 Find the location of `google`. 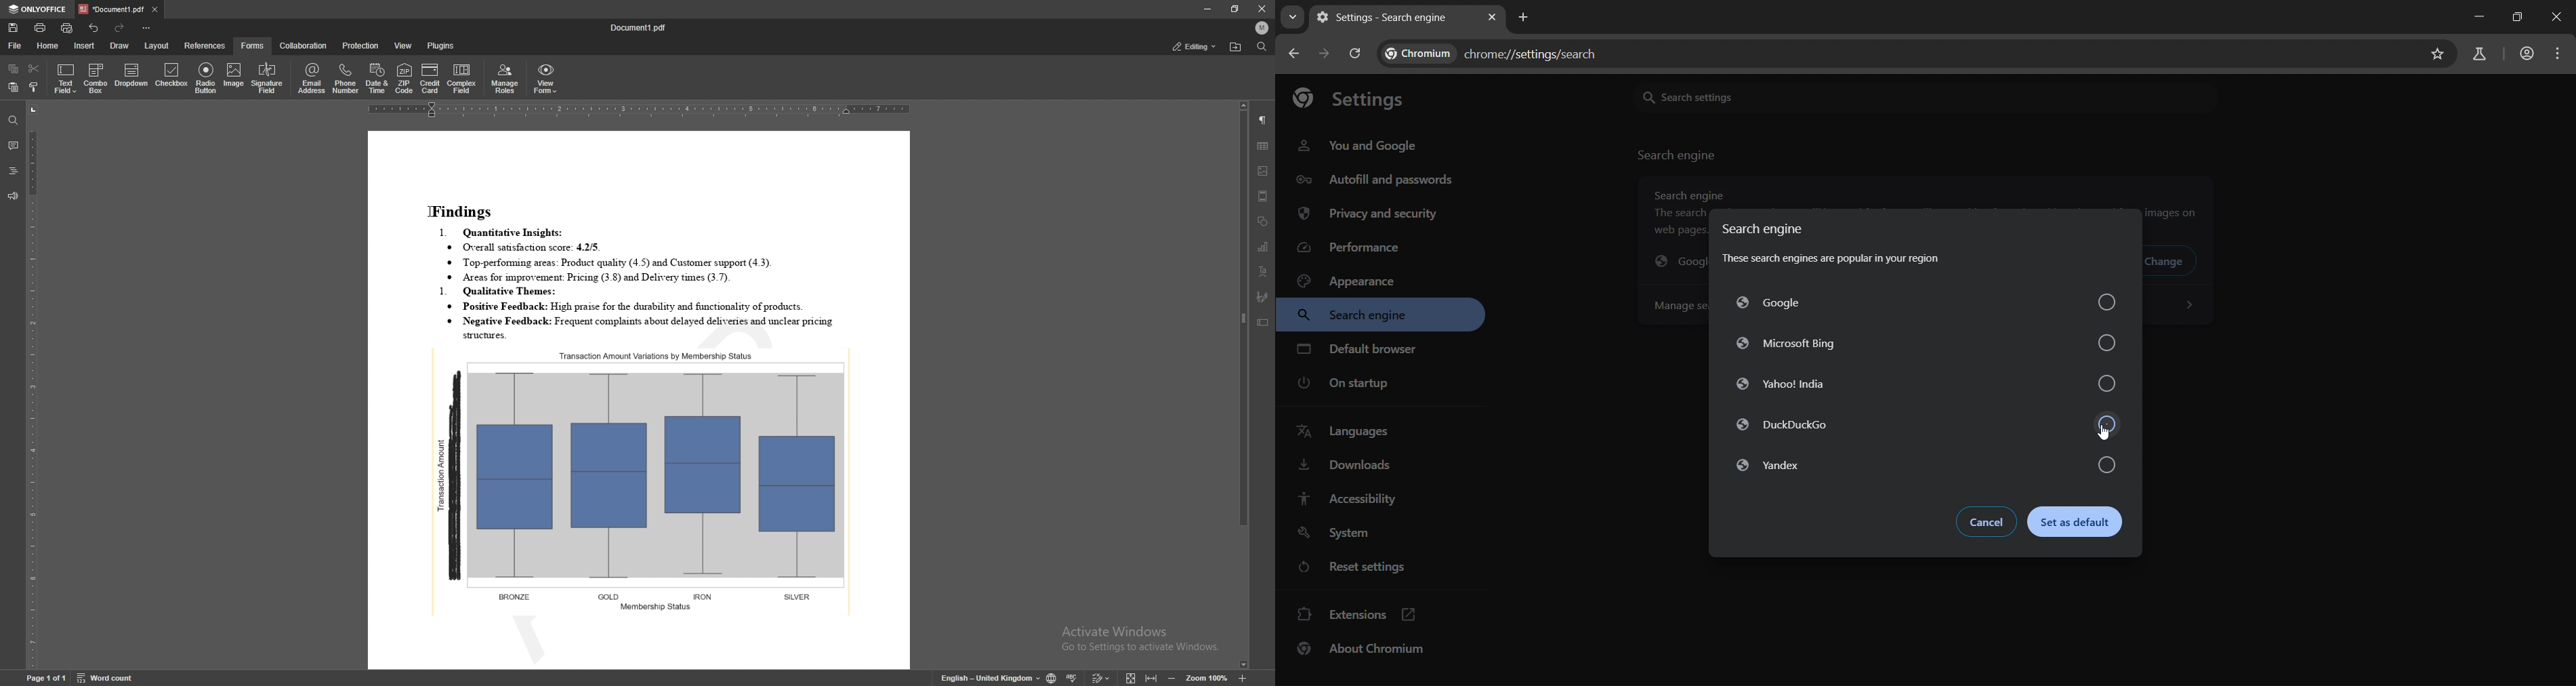

google is located at coordinates (1930, 302).